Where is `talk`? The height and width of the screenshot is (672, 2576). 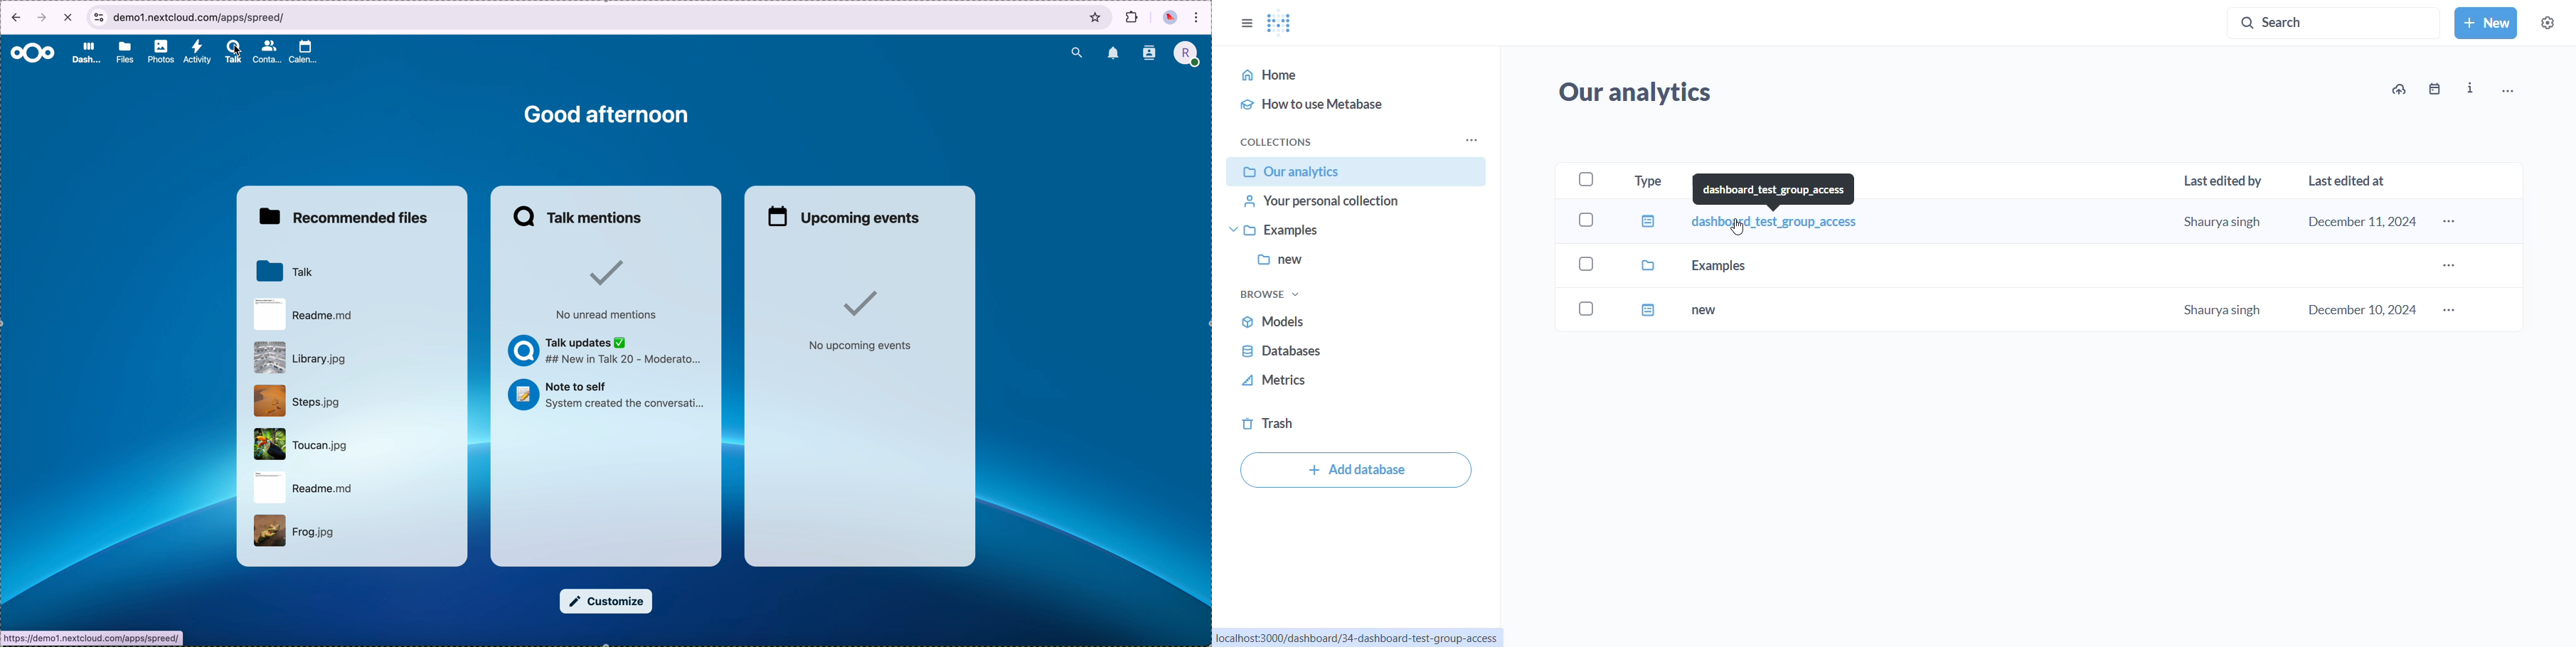
talk is located at coordinates (236, 52).